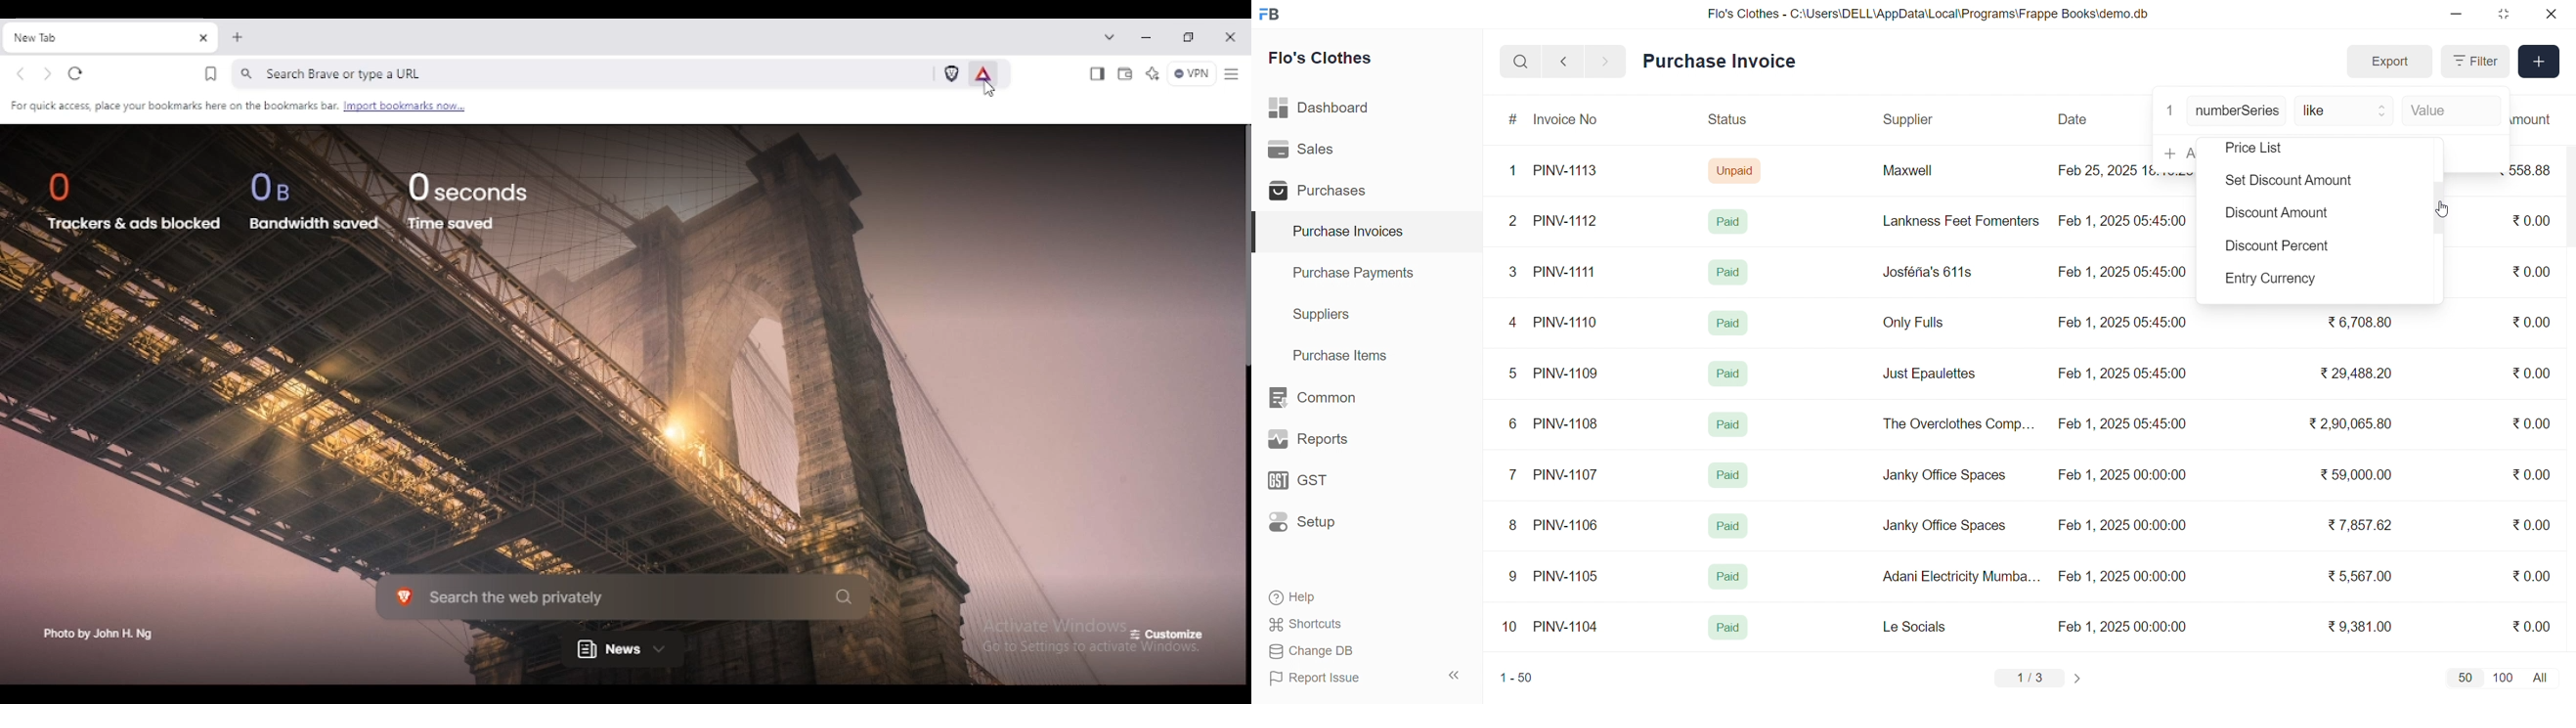 The width and height of the screenshot is (2576, 728). What do you see at coordinates (2124, 425) in the screenshot?
I see `Feb 1, 2025 05:45:00` at bounding box center [2124, 425].